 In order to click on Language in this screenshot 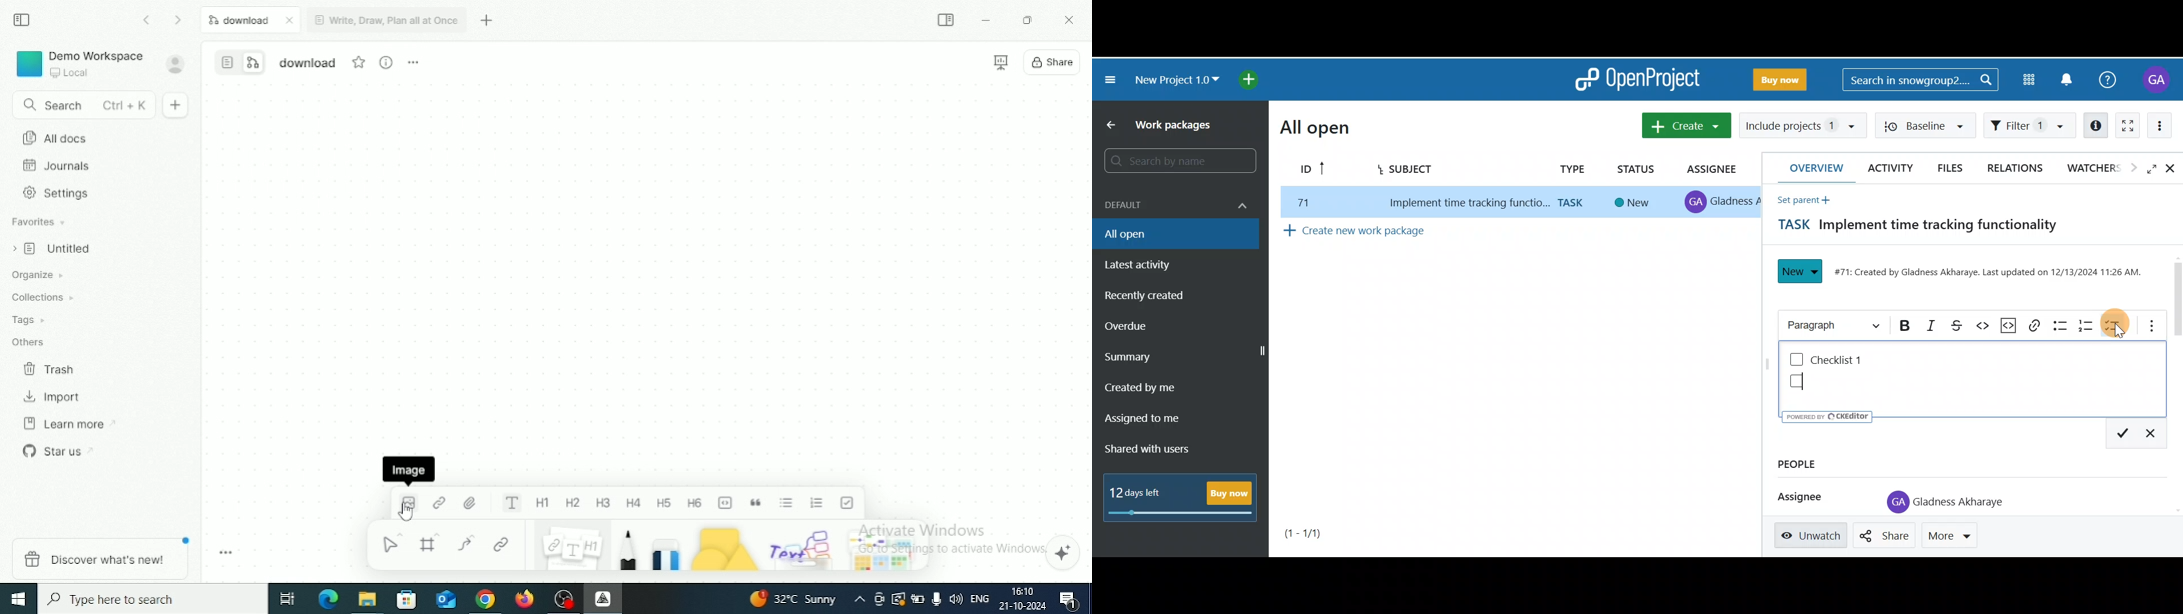, I will do `click(980, 597)`.